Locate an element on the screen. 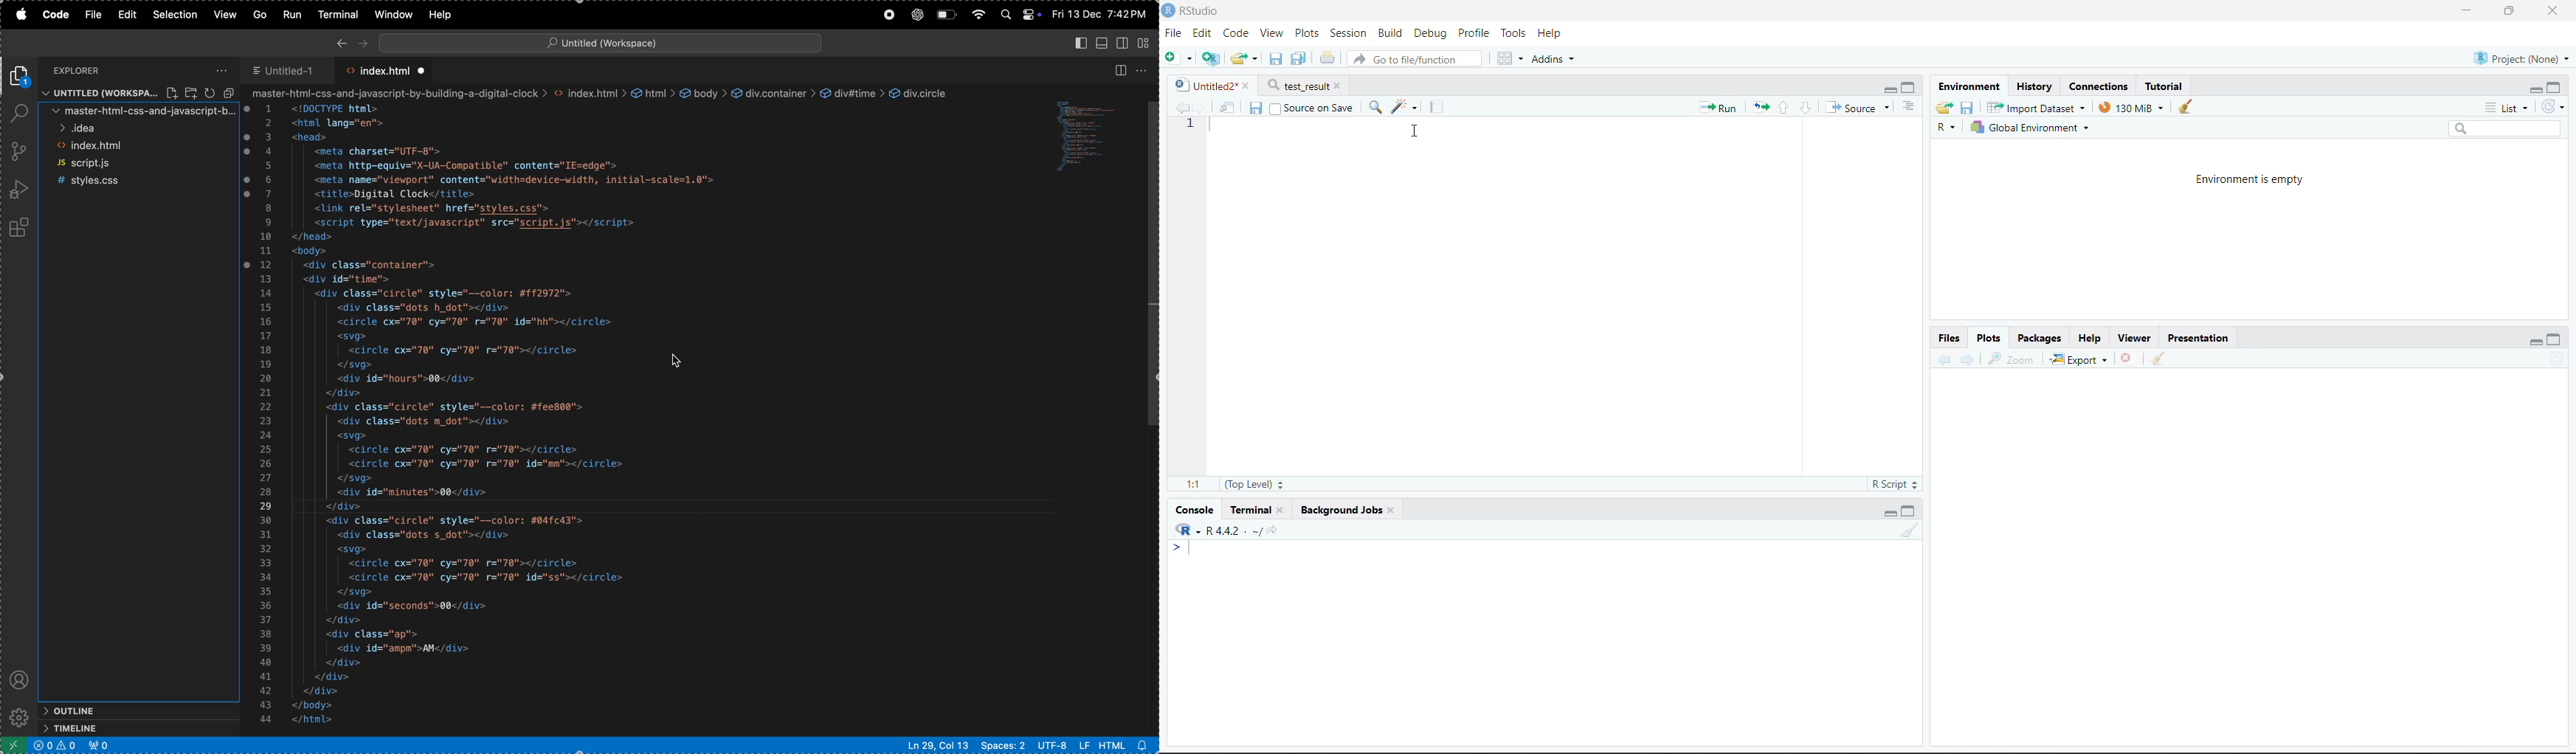  customize layout is located at coordinates (1147, 41).